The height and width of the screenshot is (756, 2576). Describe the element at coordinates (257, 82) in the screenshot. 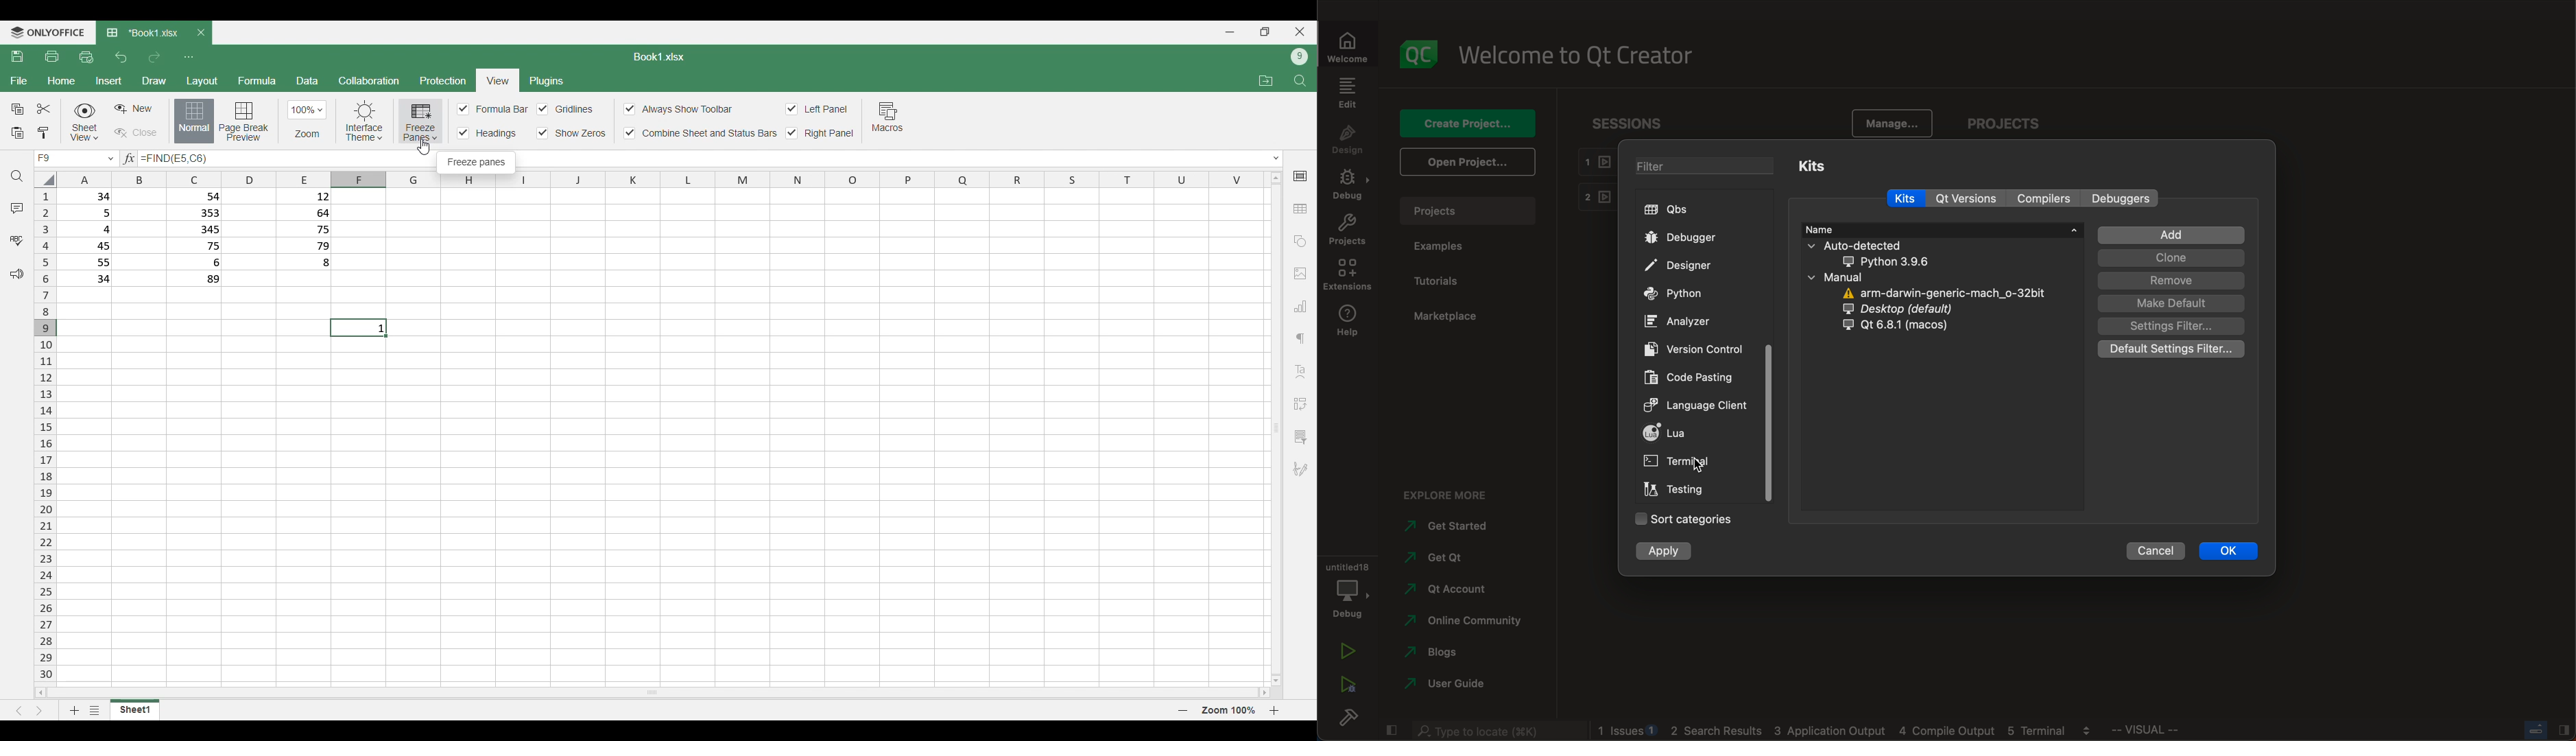

I see `Formula menu` at that location.